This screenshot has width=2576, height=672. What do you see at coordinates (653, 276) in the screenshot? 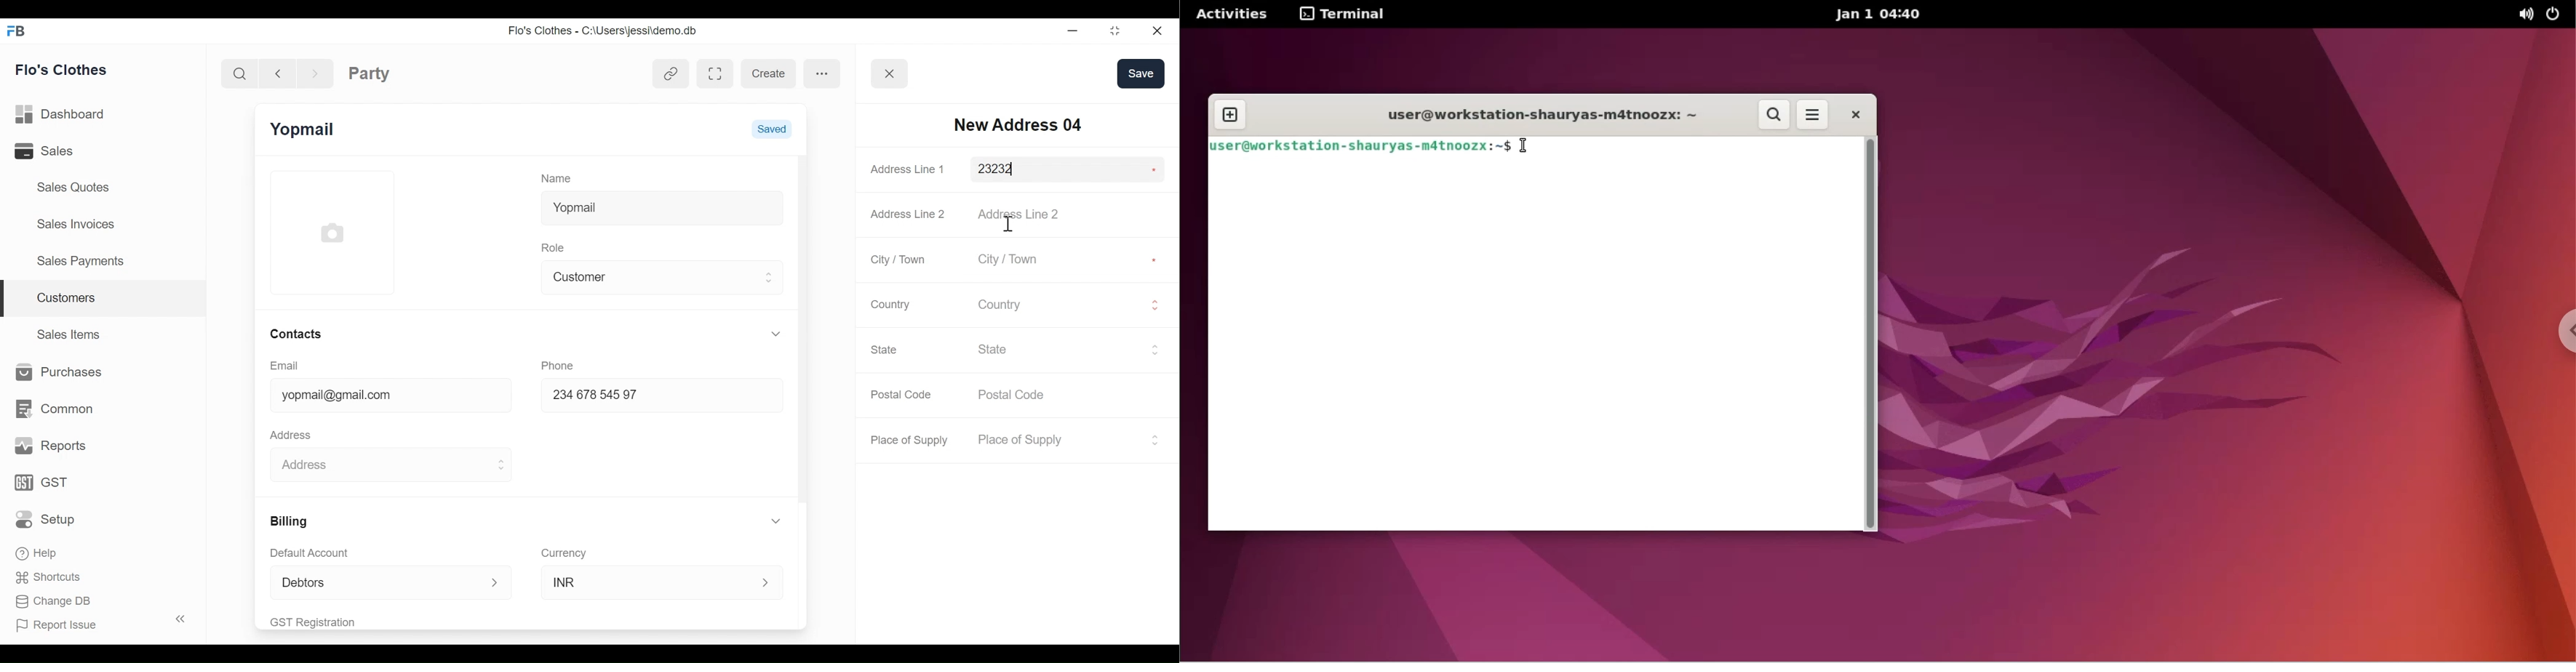
I see `Customer` at bounding box center [653, 276].